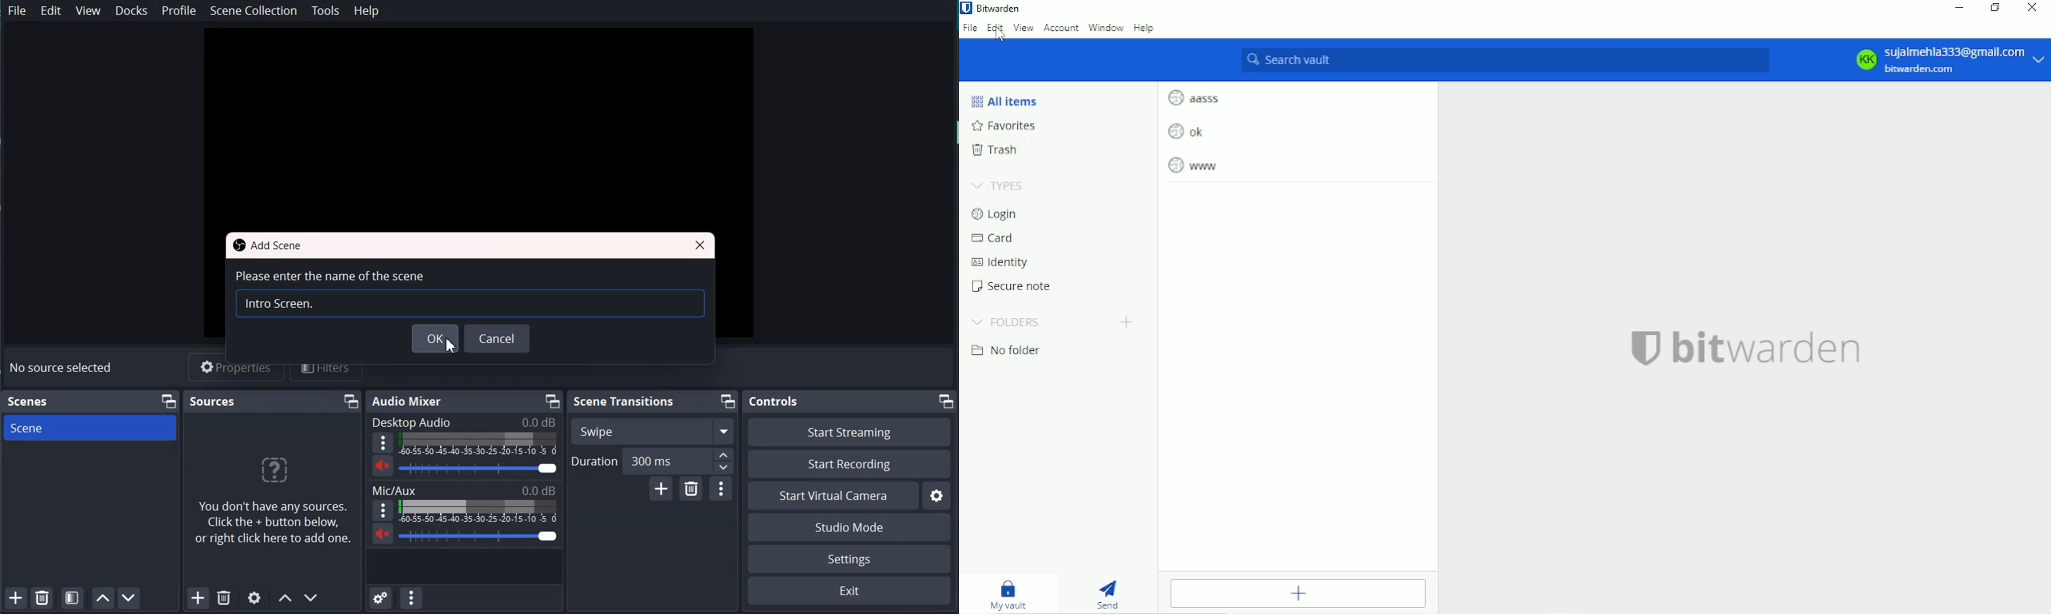 The width and height of the screenshot is (2072, 616). What do you see at coordinates (382, 442) in the screenshot?
I see `More` at bounding box center [382, 442].